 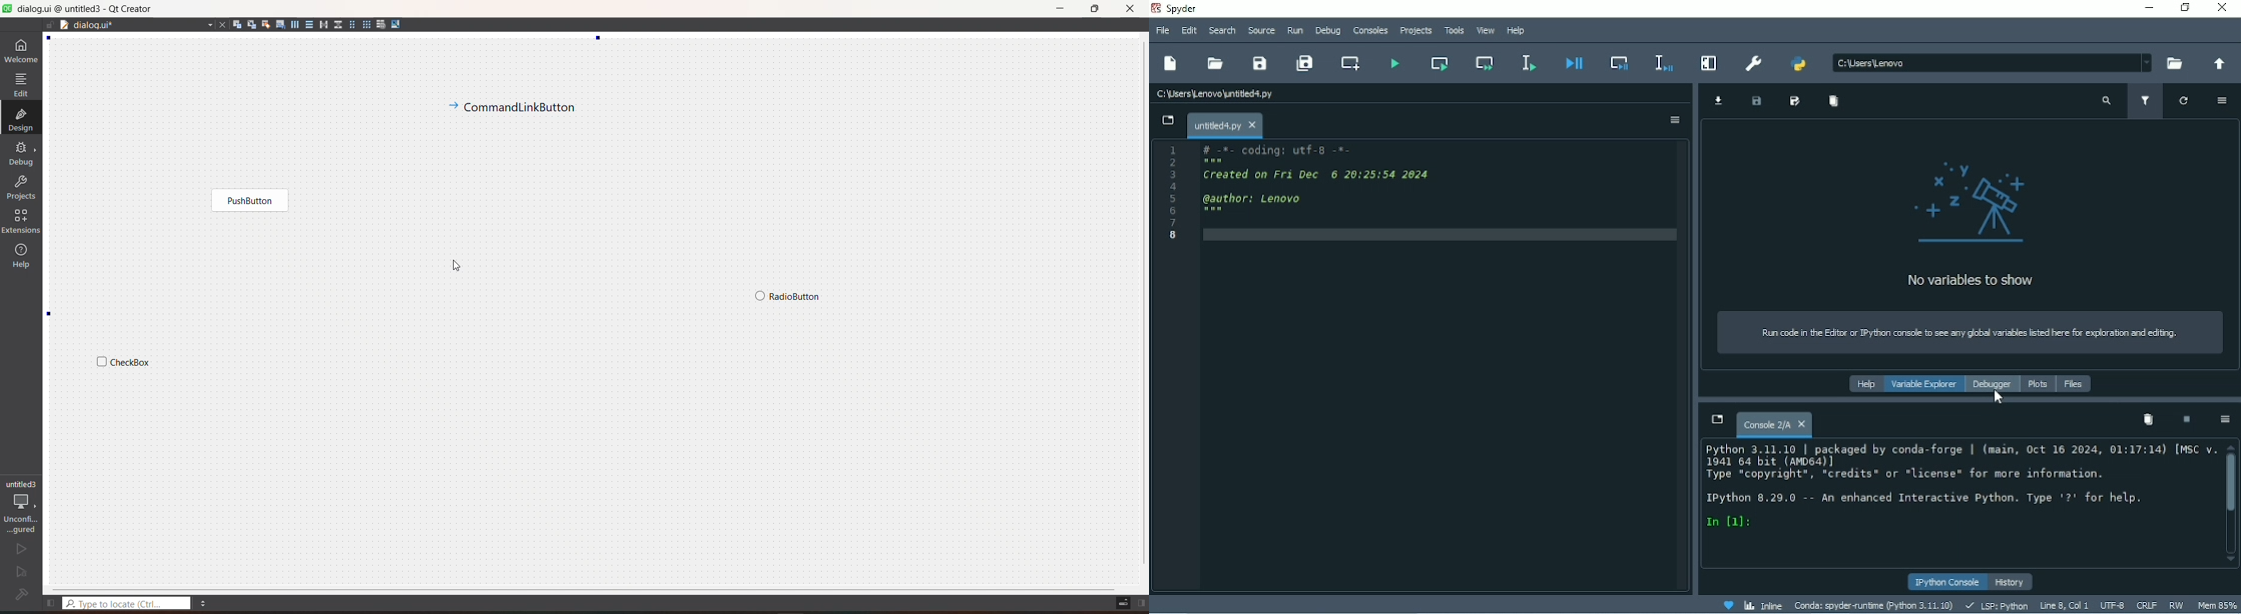 I want to click on Browse a working directory, so click(x=2174, y=64).